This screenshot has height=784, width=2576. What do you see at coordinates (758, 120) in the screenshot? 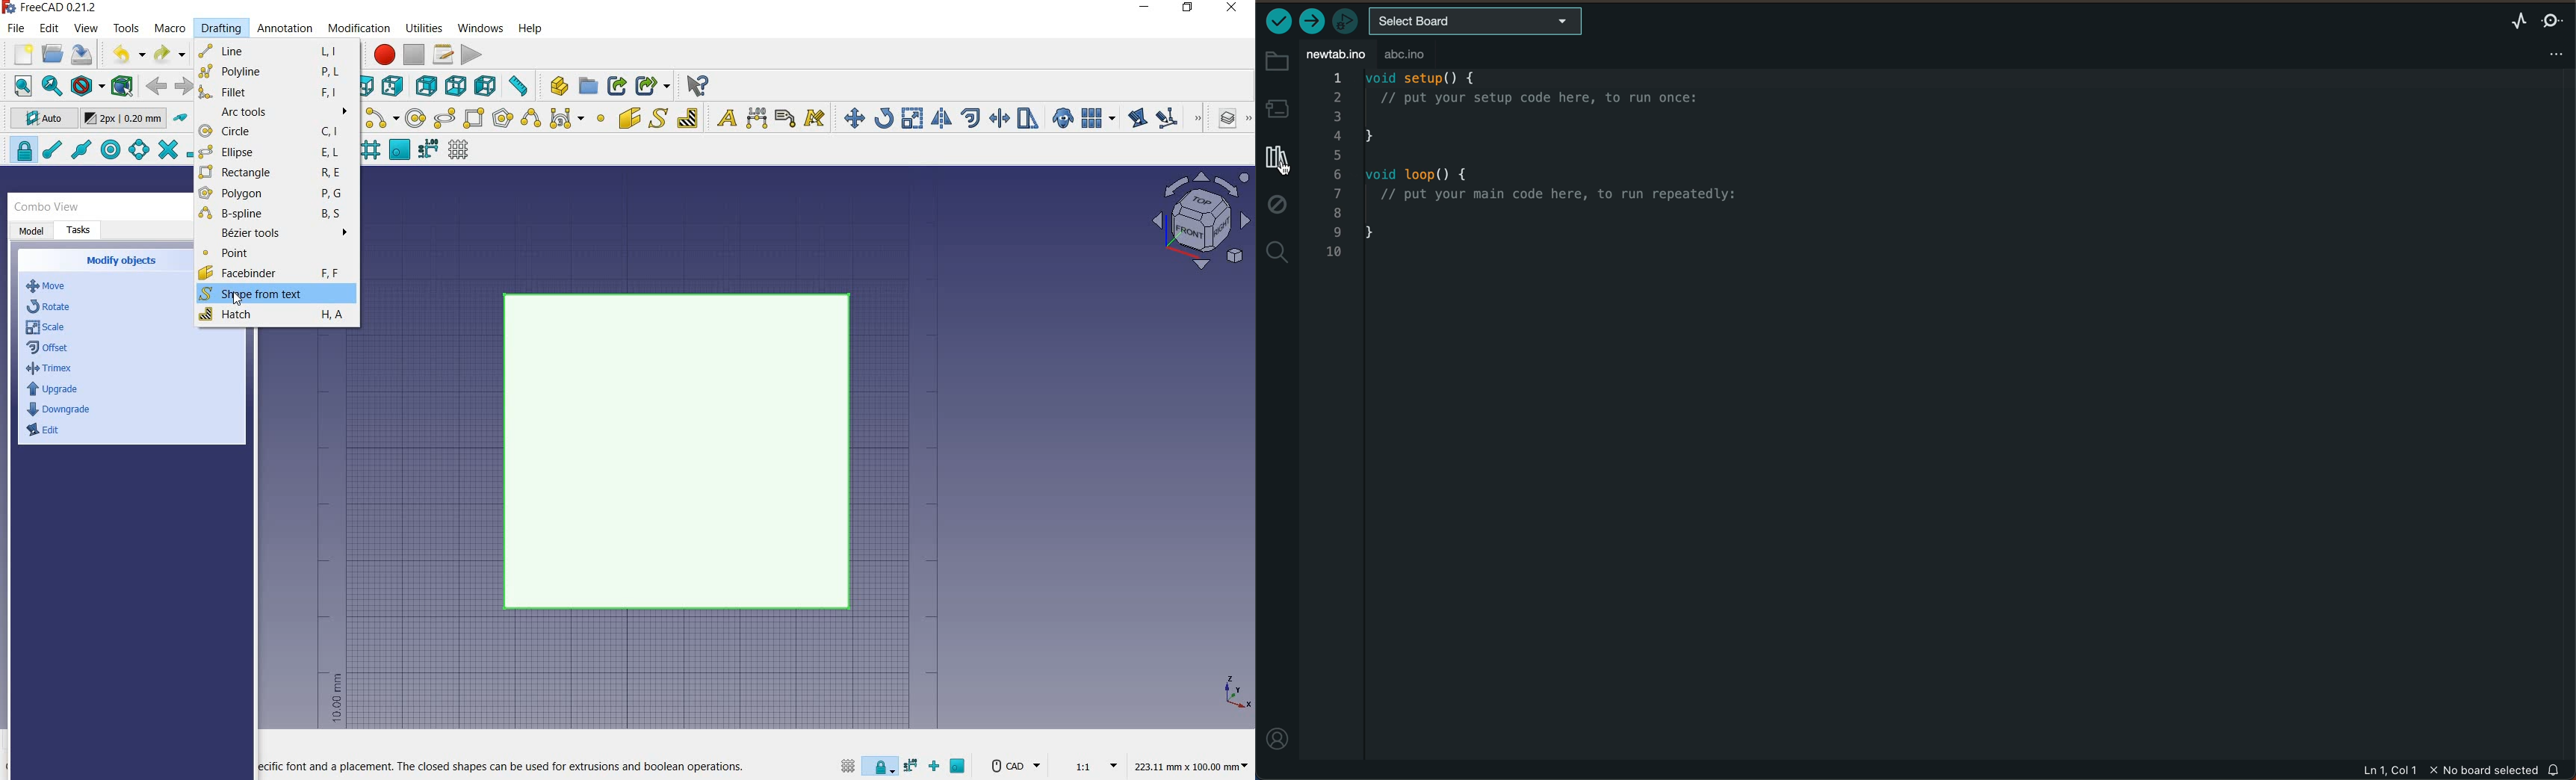
I see `dimension` at bounding box center [758, 120].